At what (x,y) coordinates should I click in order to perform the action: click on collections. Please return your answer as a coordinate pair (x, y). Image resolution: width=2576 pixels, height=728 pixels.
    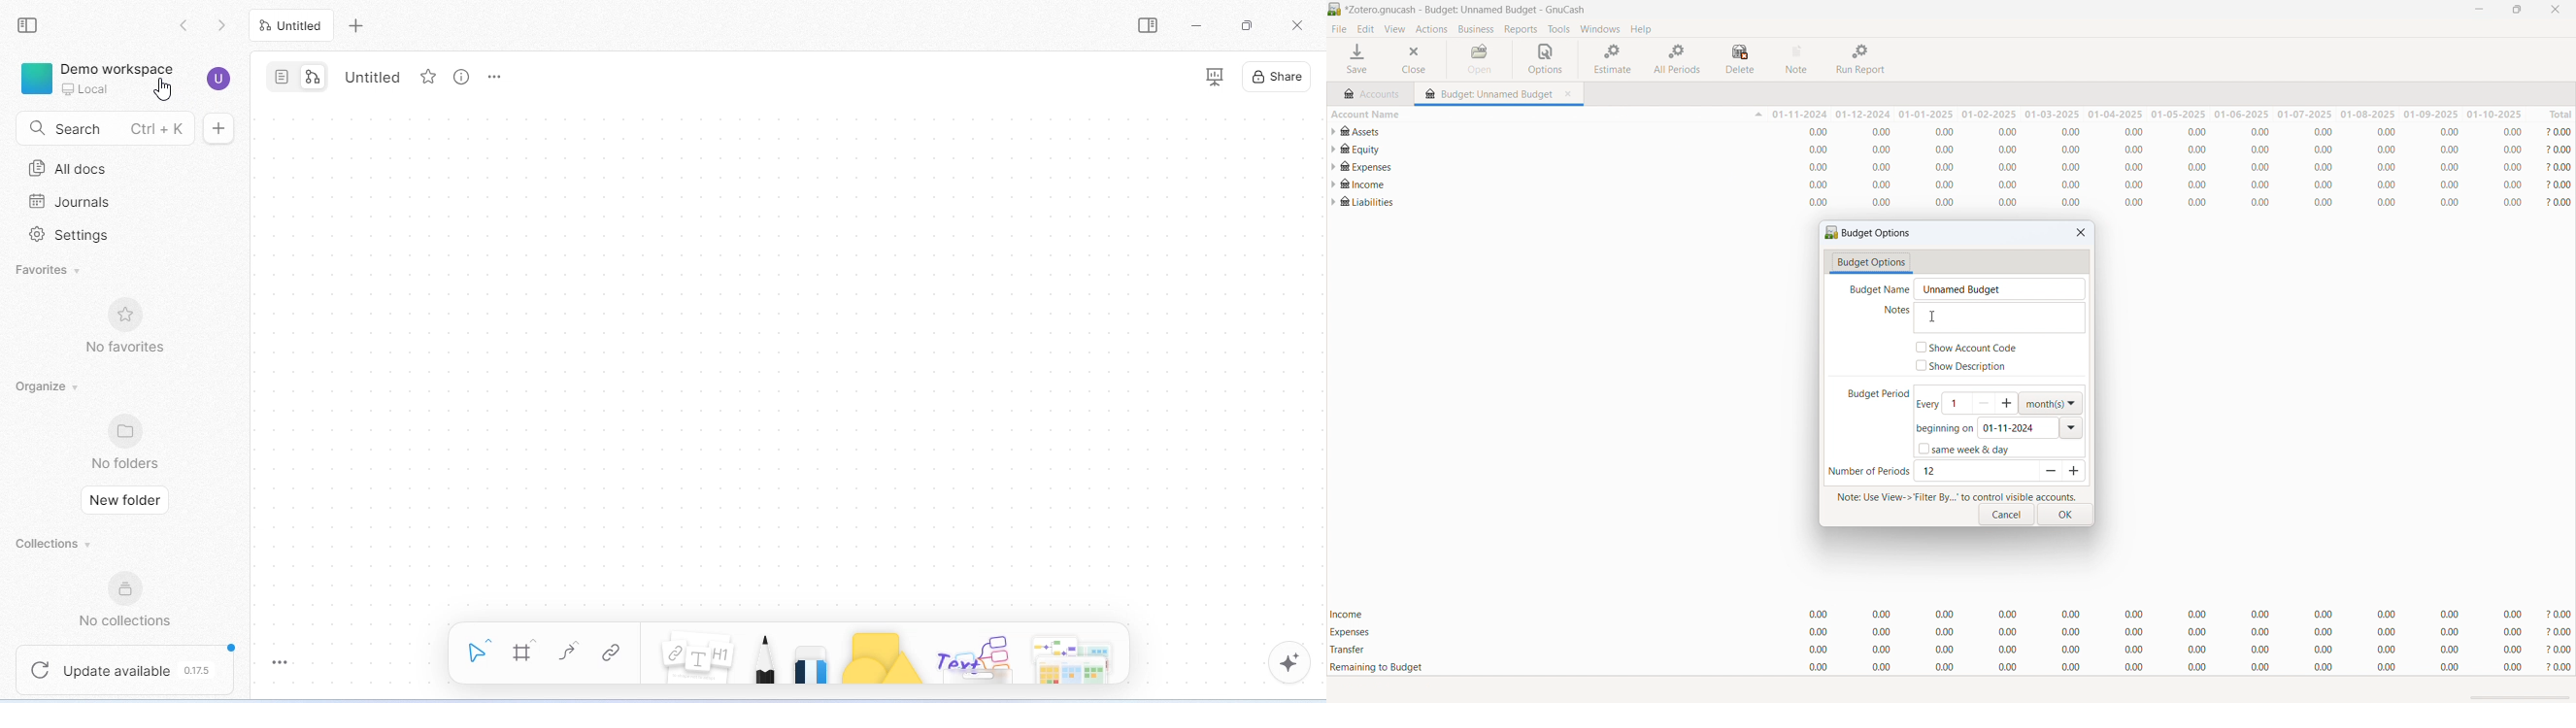
    Looking at the image, I should click on (51, 546).